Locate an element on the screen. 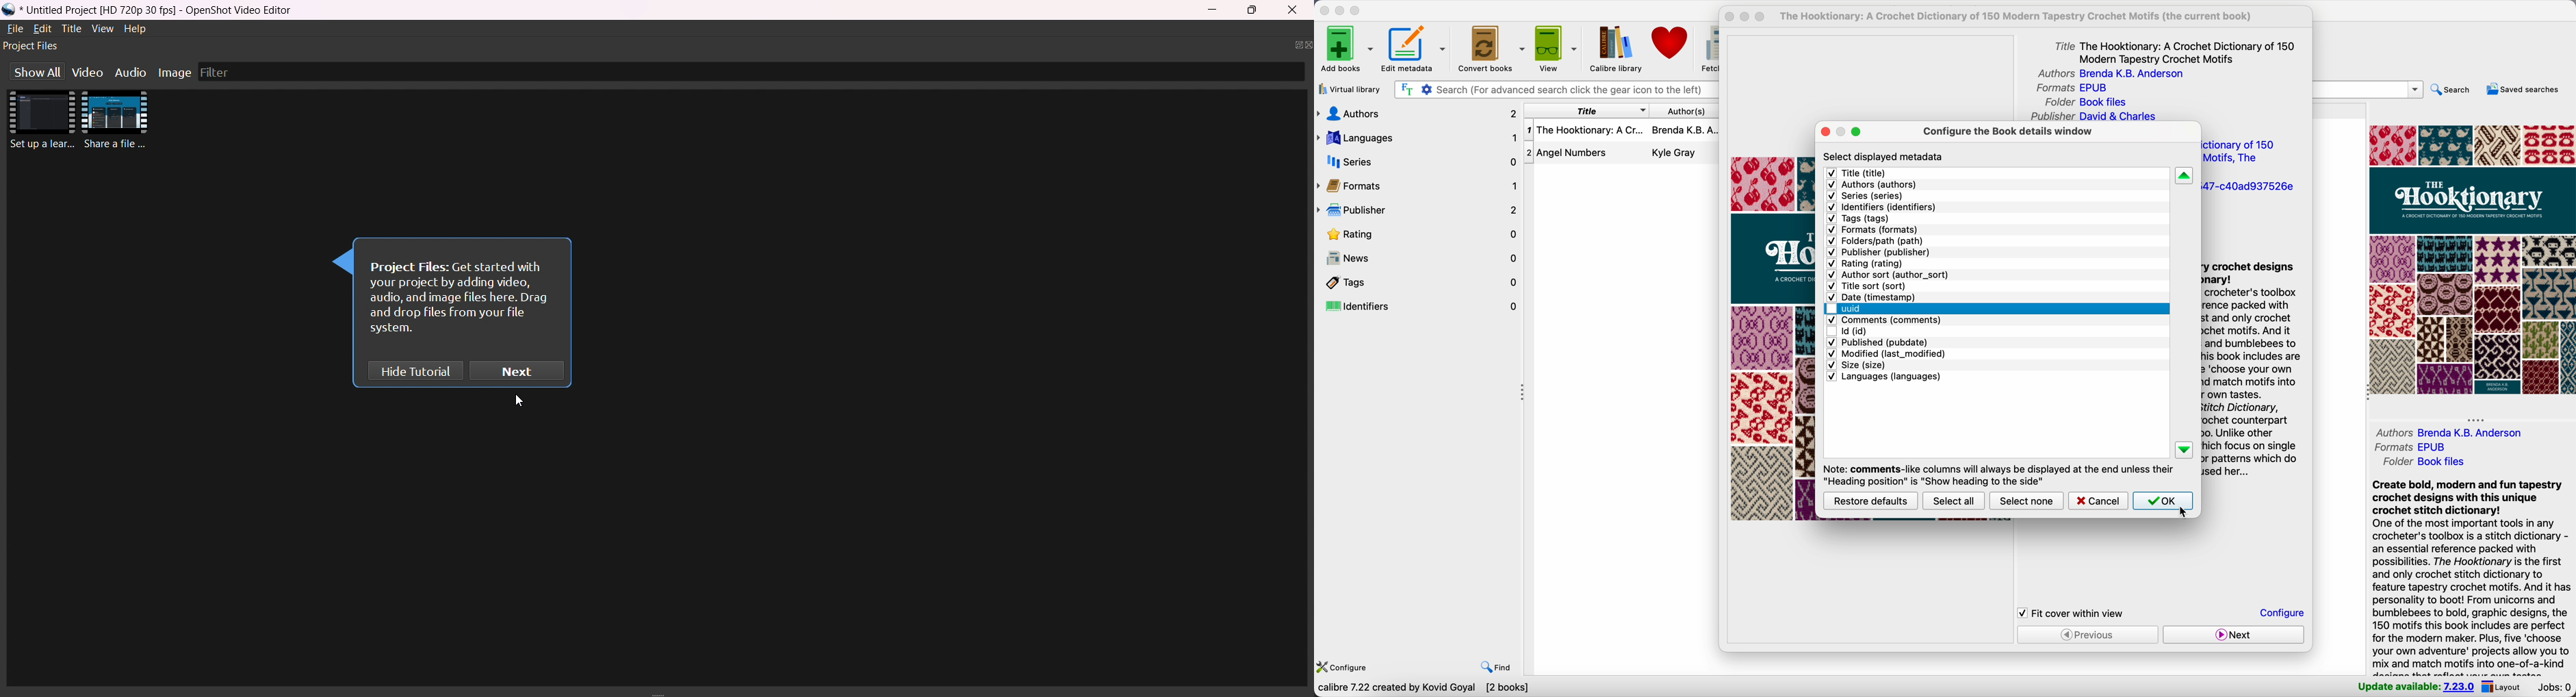 The width and height of the screenshot is (2576, 700). data is located at coordinates (1423, 688).